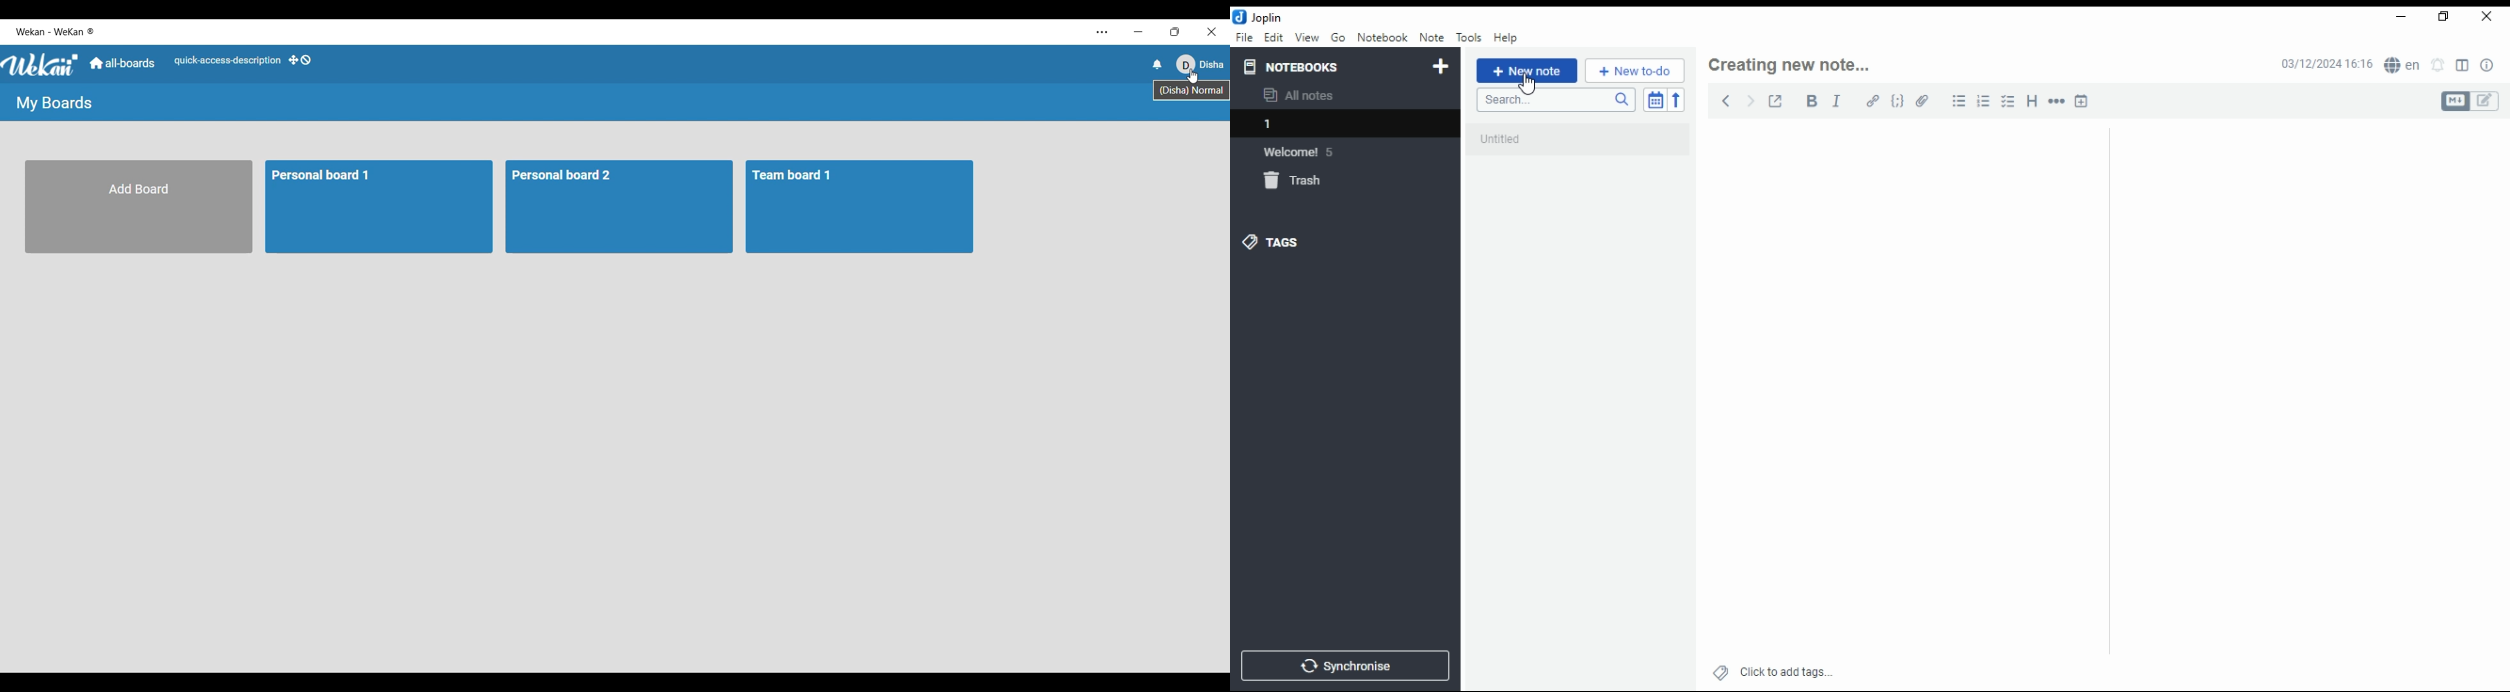  Describe the element at coordinates (2398, 18) in the screenshot. I see `minimize` at that location.